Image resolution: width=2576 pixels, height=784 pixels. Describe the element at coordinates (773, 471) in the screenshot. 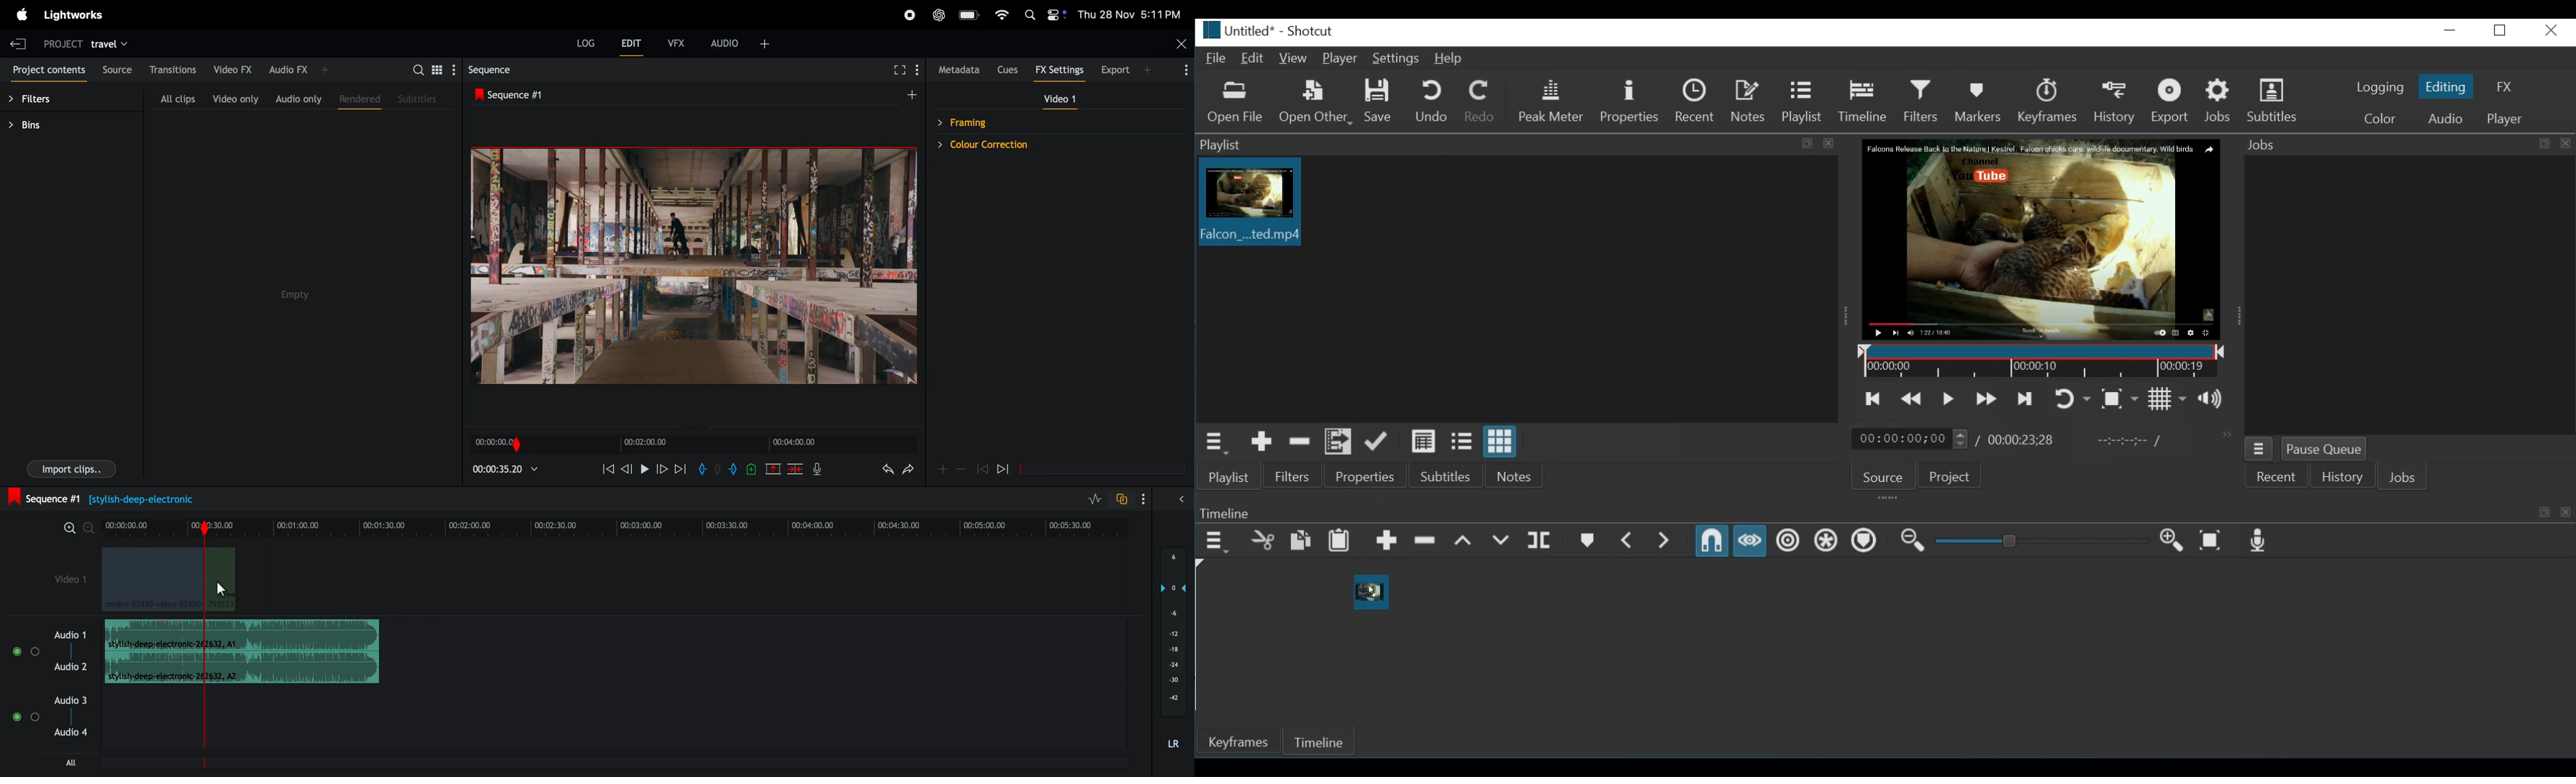

I see `remove market section` at that location.